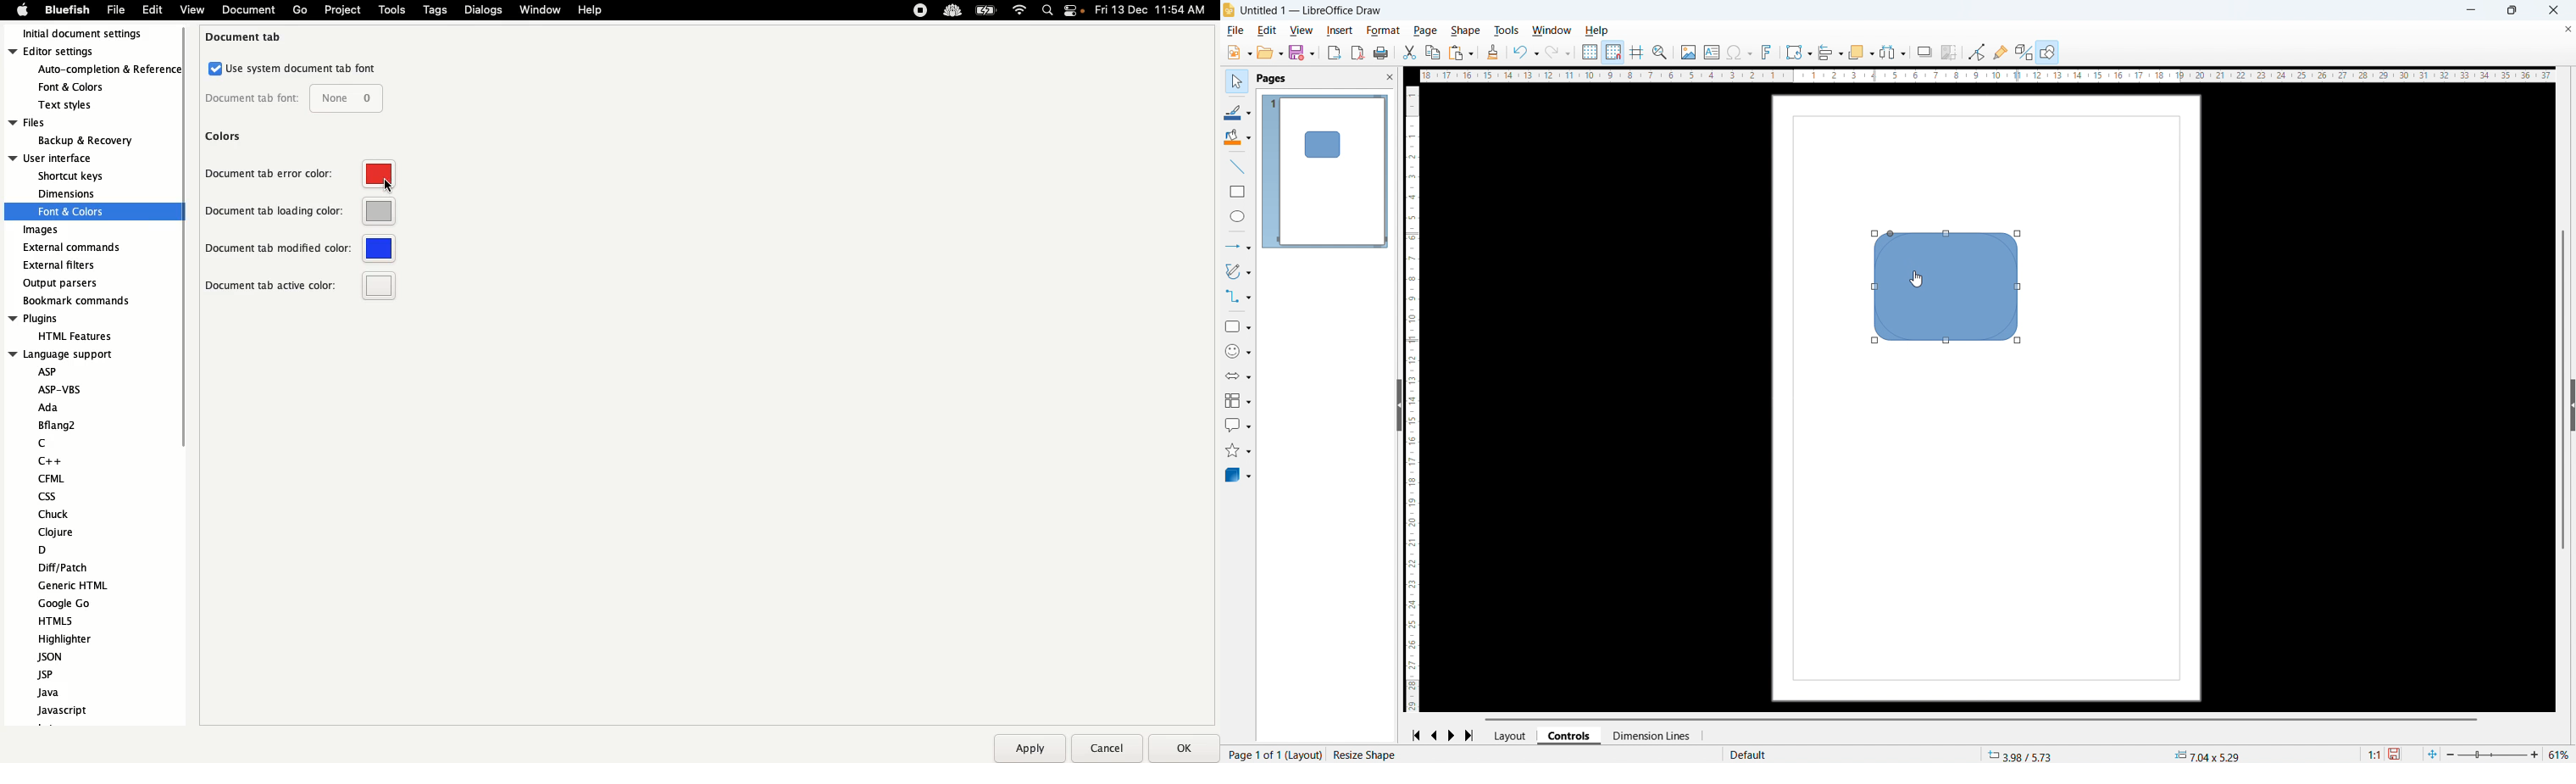 This screenshot has height=784, width=2576. Describe the element at coordinates (71, 335) in the screenshot. I see `HTML feature` at that location.